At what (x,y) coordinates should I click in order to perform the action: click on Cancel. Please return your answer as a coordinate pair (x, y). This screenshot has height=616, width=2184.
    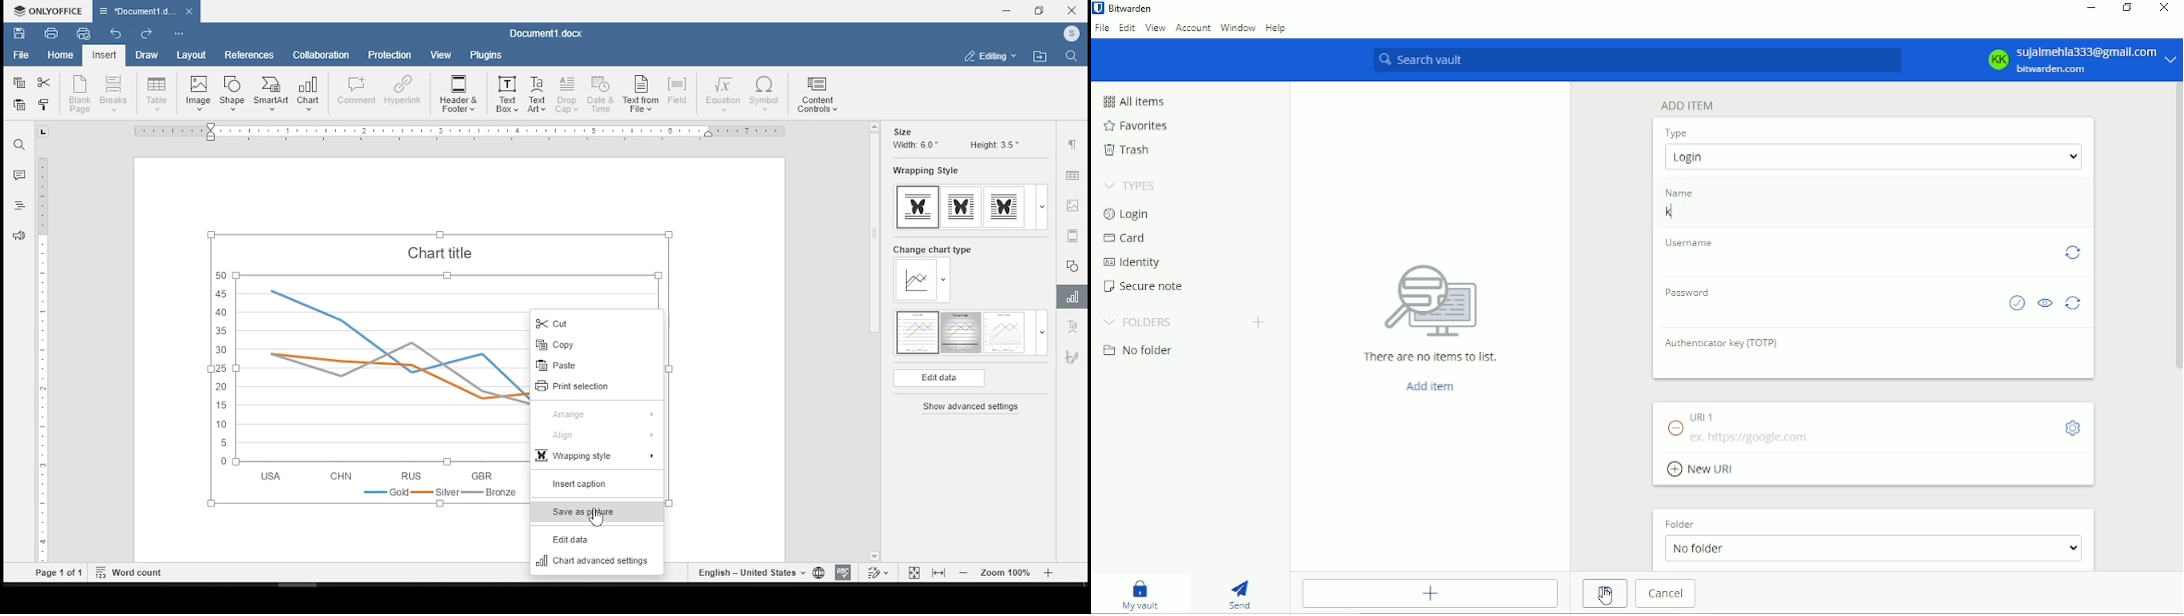
    Looking at the image, I should click on (1664, 594).